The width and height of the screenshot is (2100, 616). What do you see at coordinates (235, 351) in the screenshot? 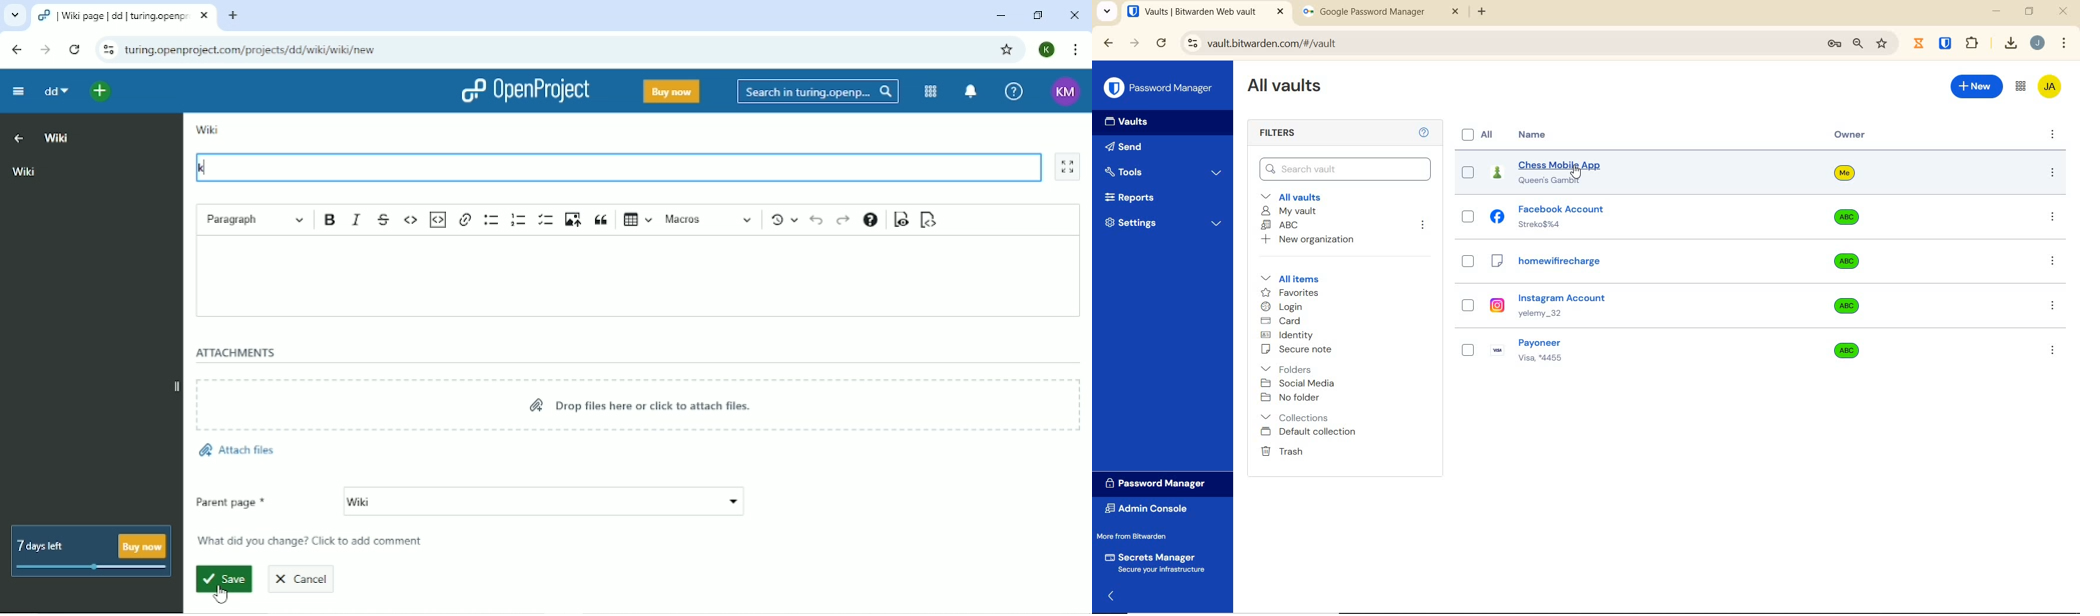
I see `Attachments` at bounding box center [235, 351].